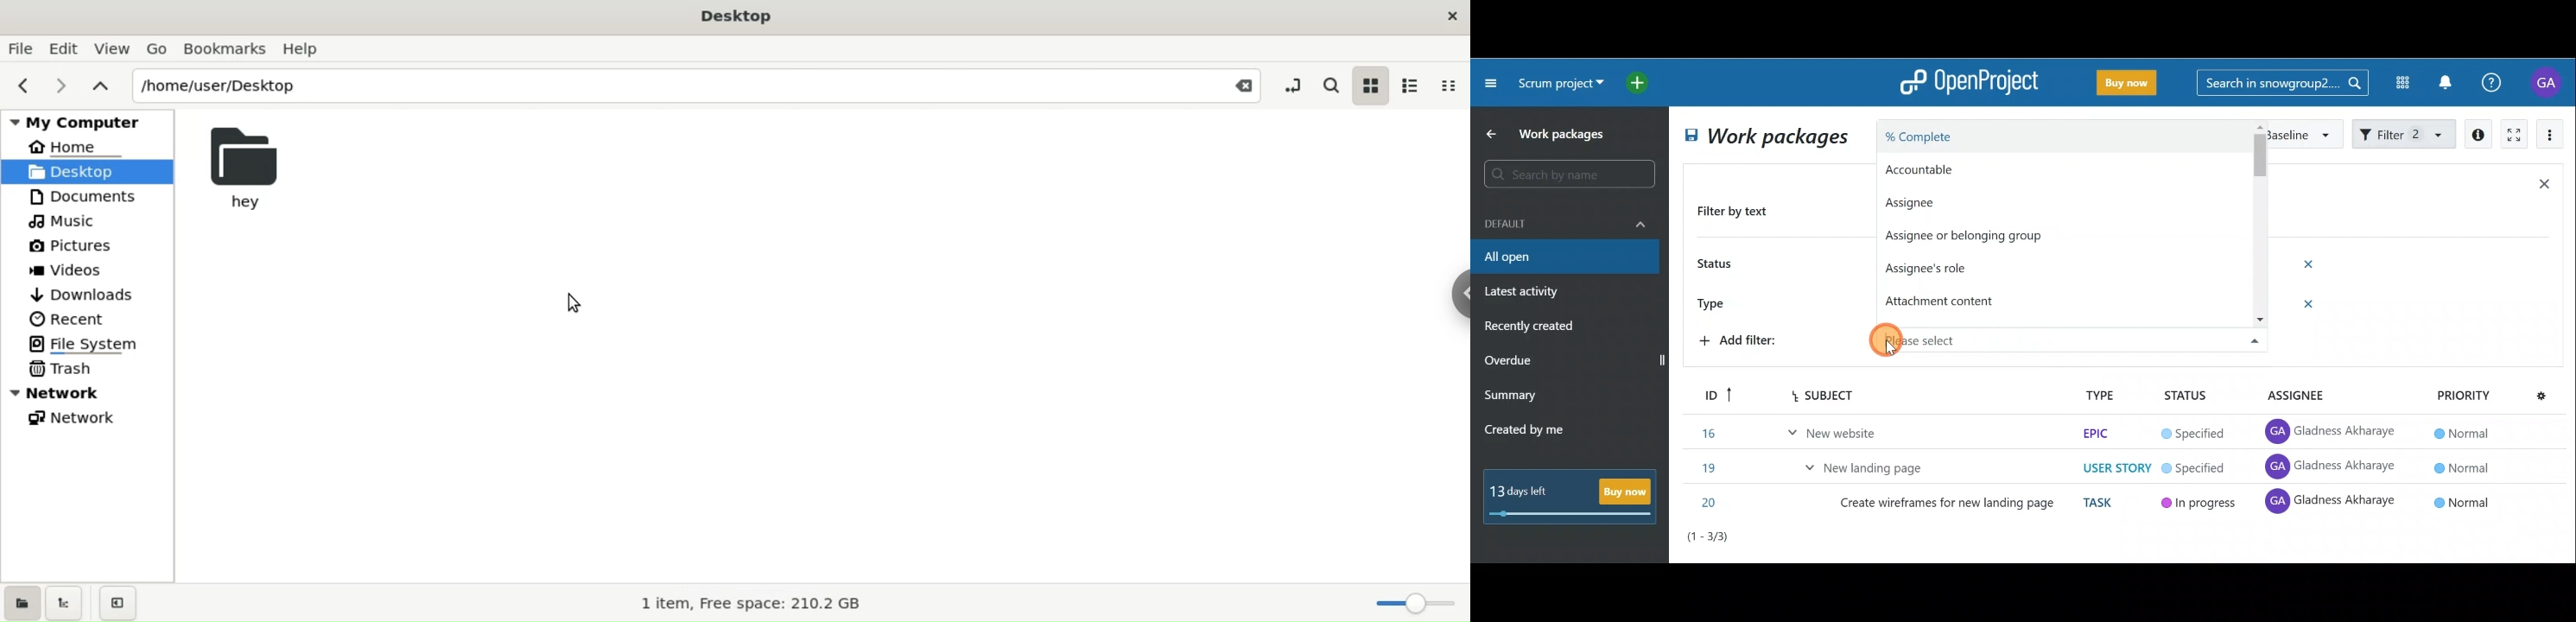 The height and width of the screenshot is (644, 2576). I want to click on Type, so click(1717, 301).